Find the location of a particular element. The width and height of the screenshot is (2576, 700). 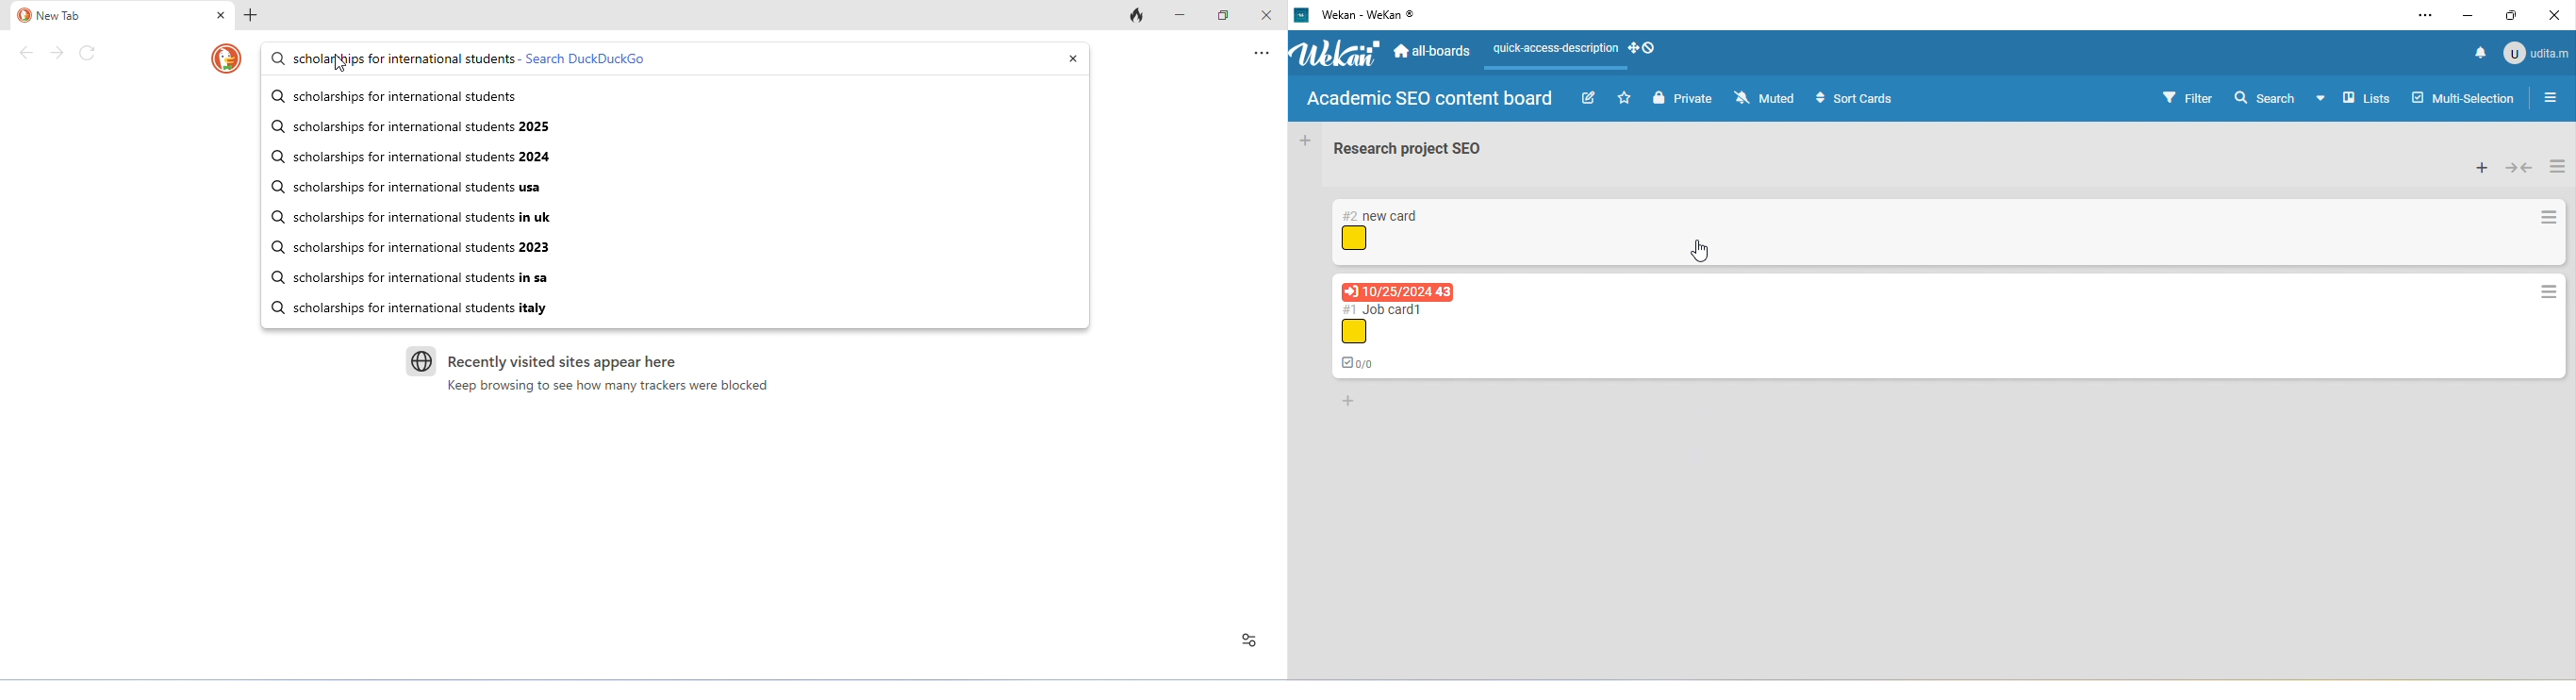

quick access description is located at coordinates (1551, 50).